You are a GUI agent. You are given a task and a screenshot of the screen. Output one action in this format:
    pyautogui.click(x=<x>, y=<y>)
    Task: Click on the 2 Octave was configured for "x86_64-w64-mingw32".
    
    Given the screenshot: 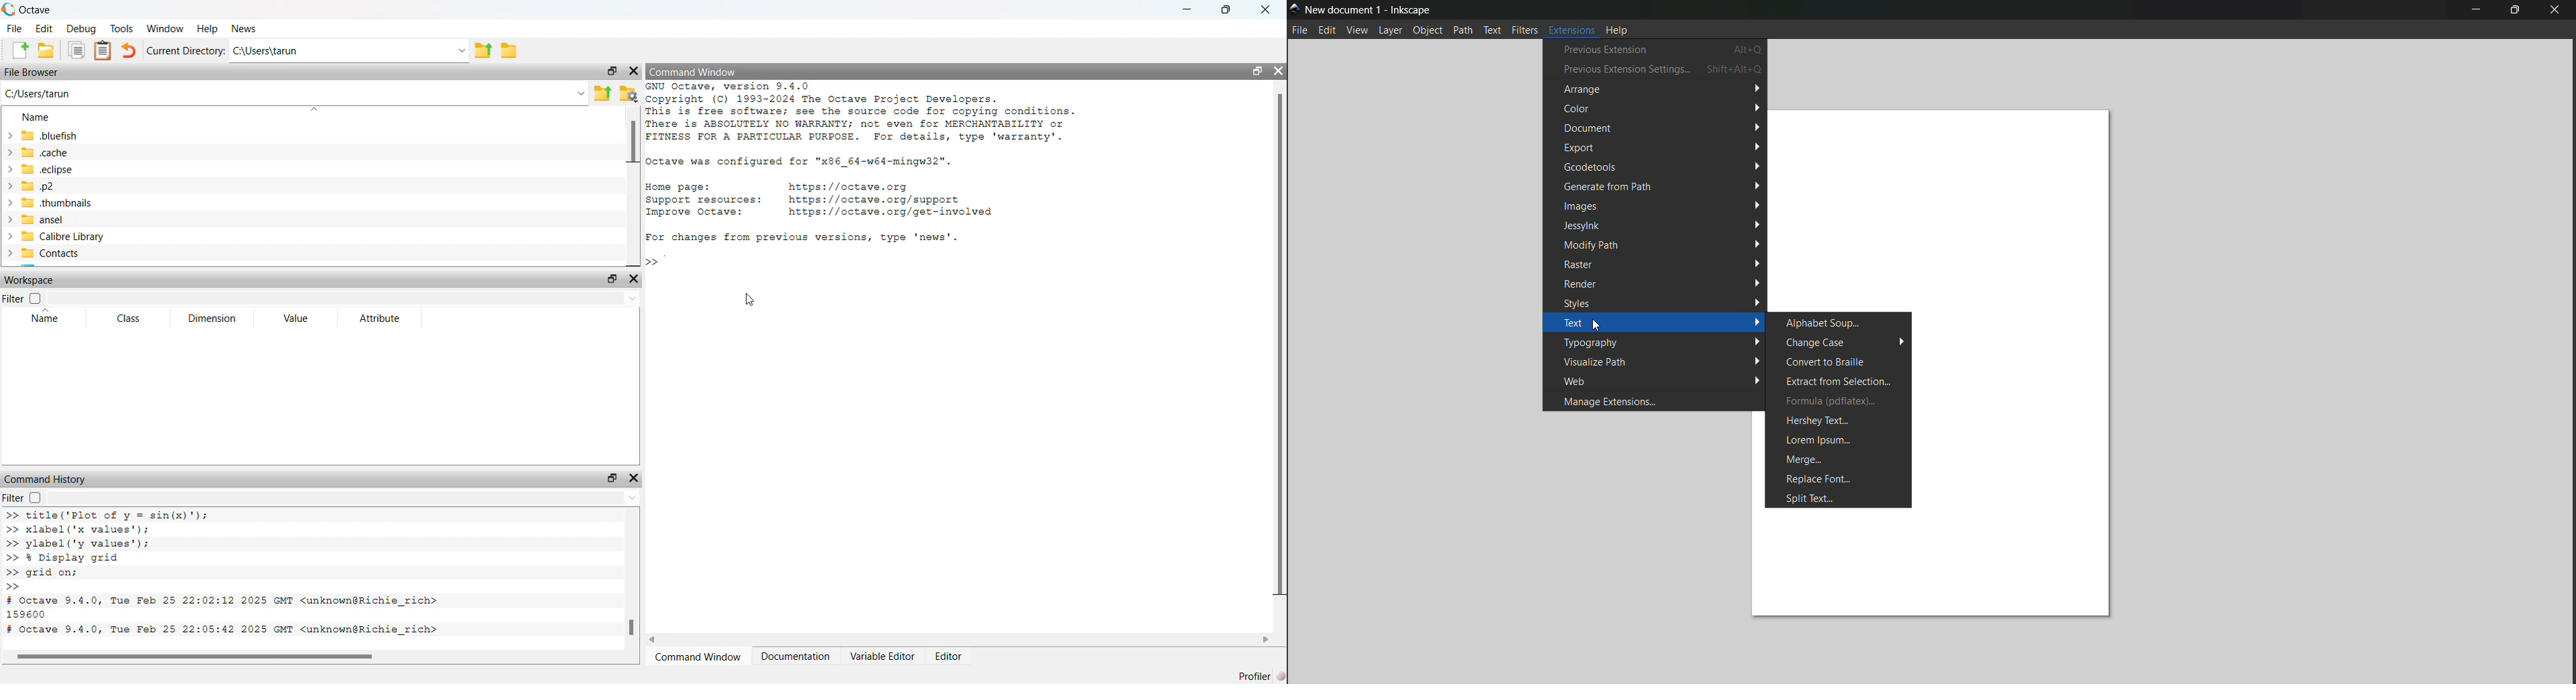 What is the action you would take?
    pyautogui.click(x=822, y=162)
    